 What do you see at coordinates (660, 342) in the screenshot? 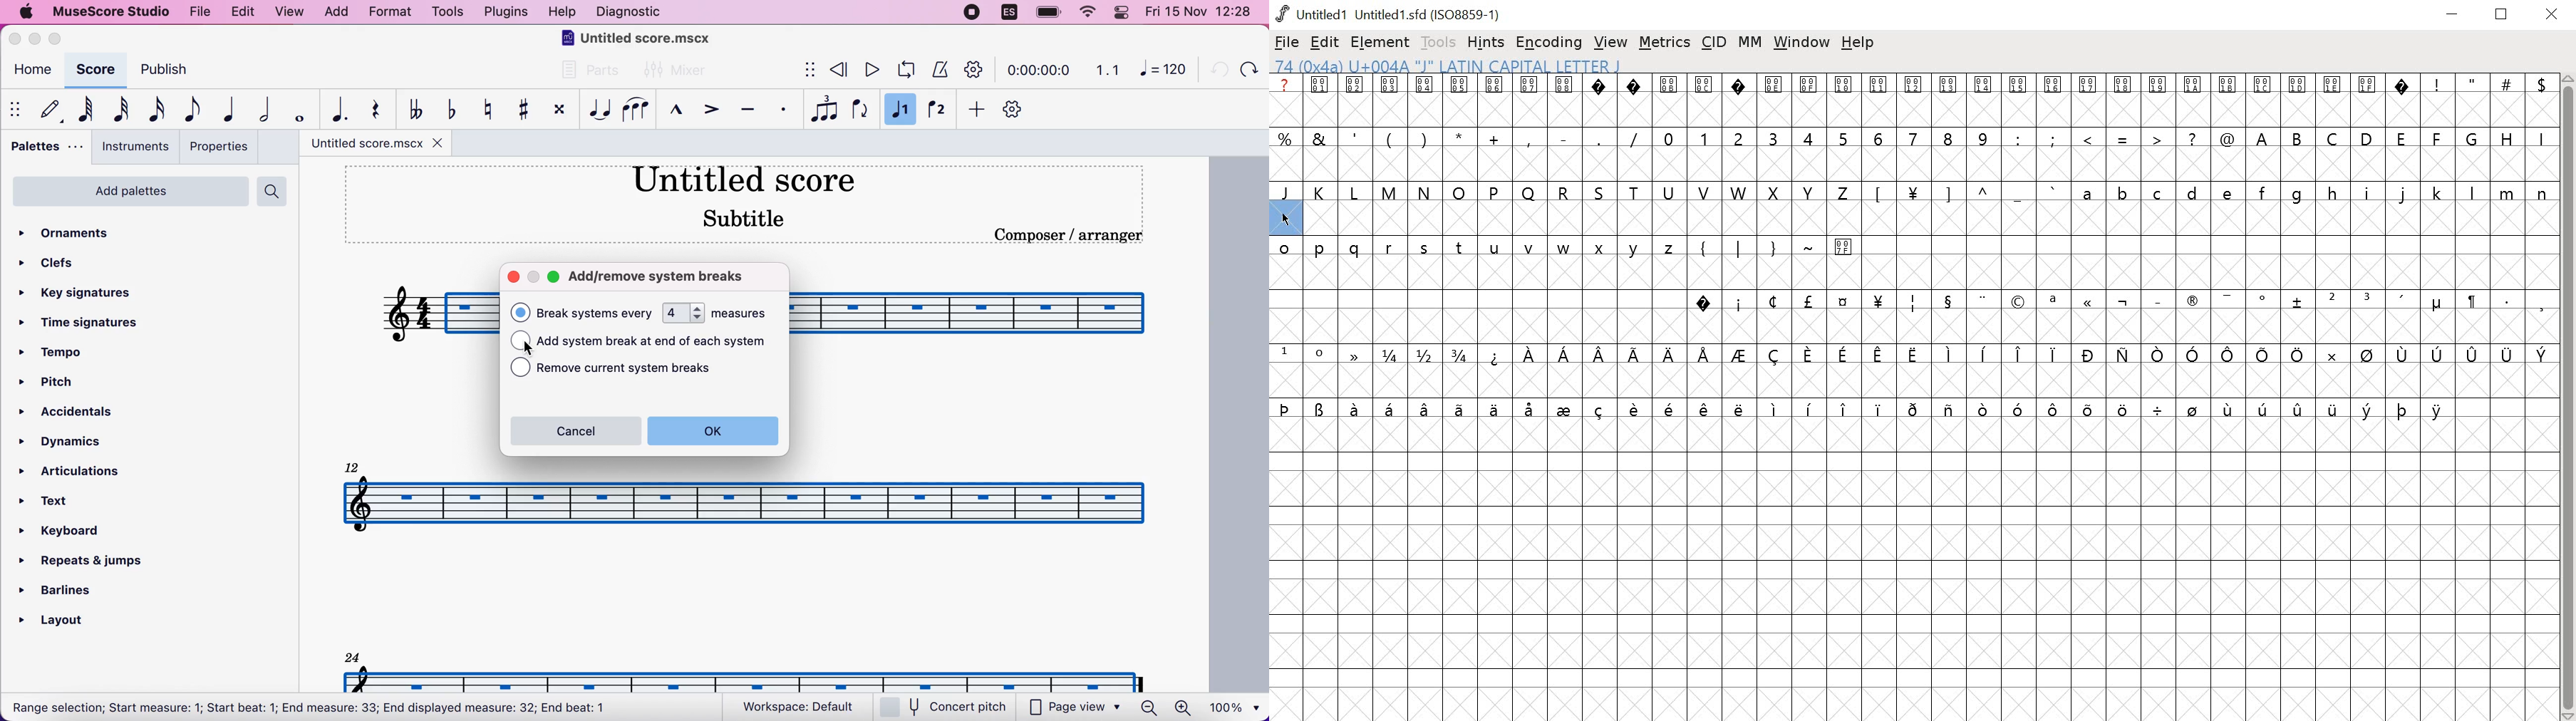
I see `add system break at end of each system` at bounding box center [660, 342].